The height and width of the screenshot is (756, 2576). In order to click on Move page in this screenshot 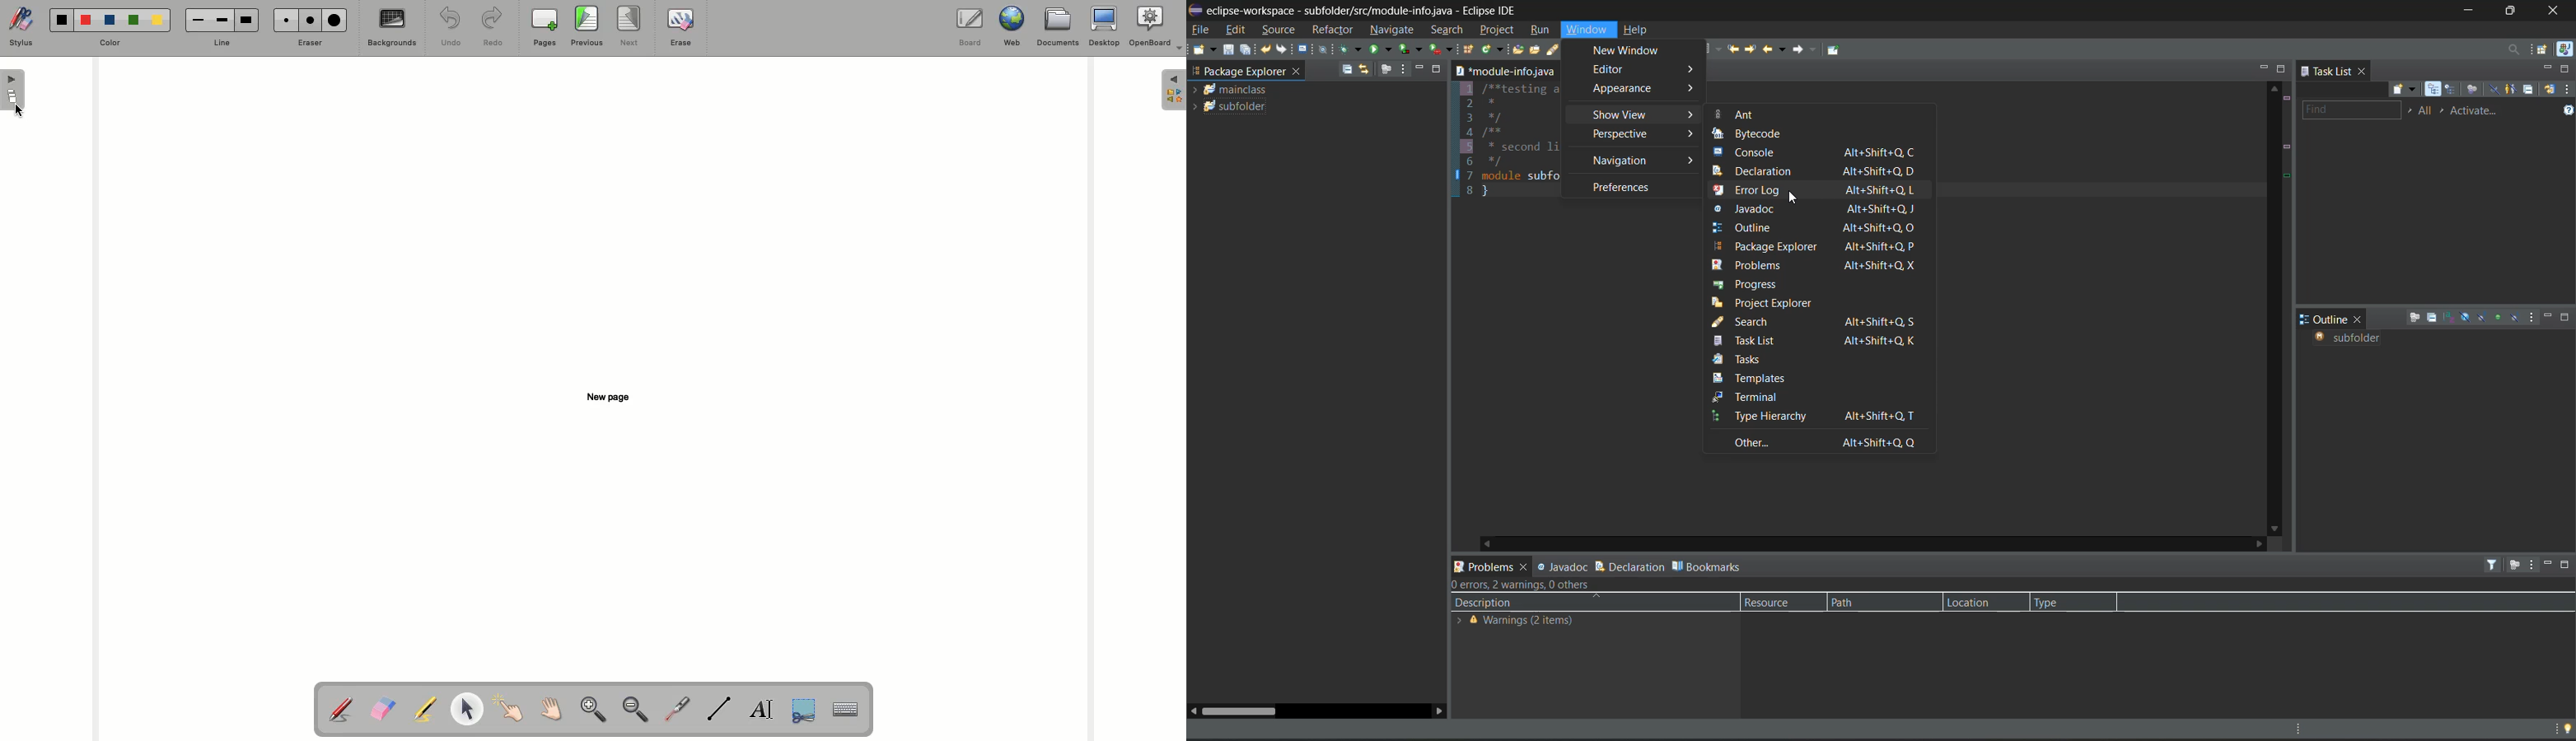, I will do `click(549, 708)`.